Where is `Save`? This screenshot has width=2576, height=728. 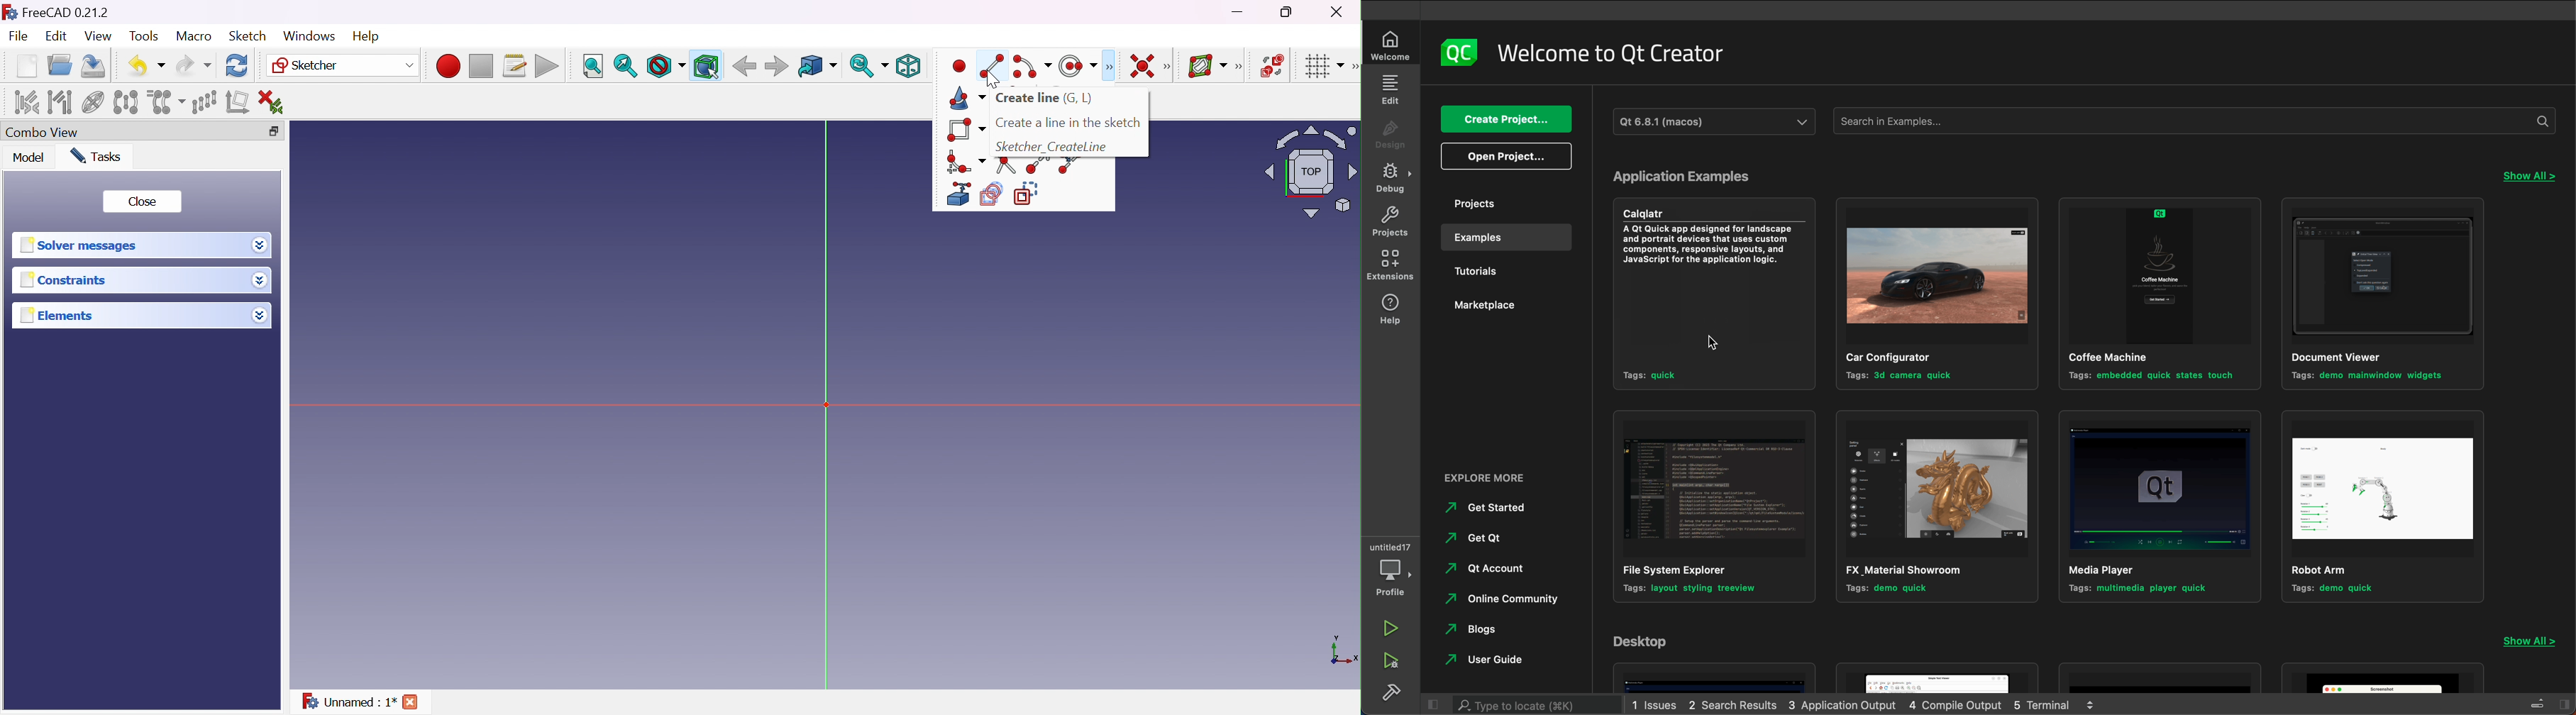
Save is located at coordinates (96, 66).